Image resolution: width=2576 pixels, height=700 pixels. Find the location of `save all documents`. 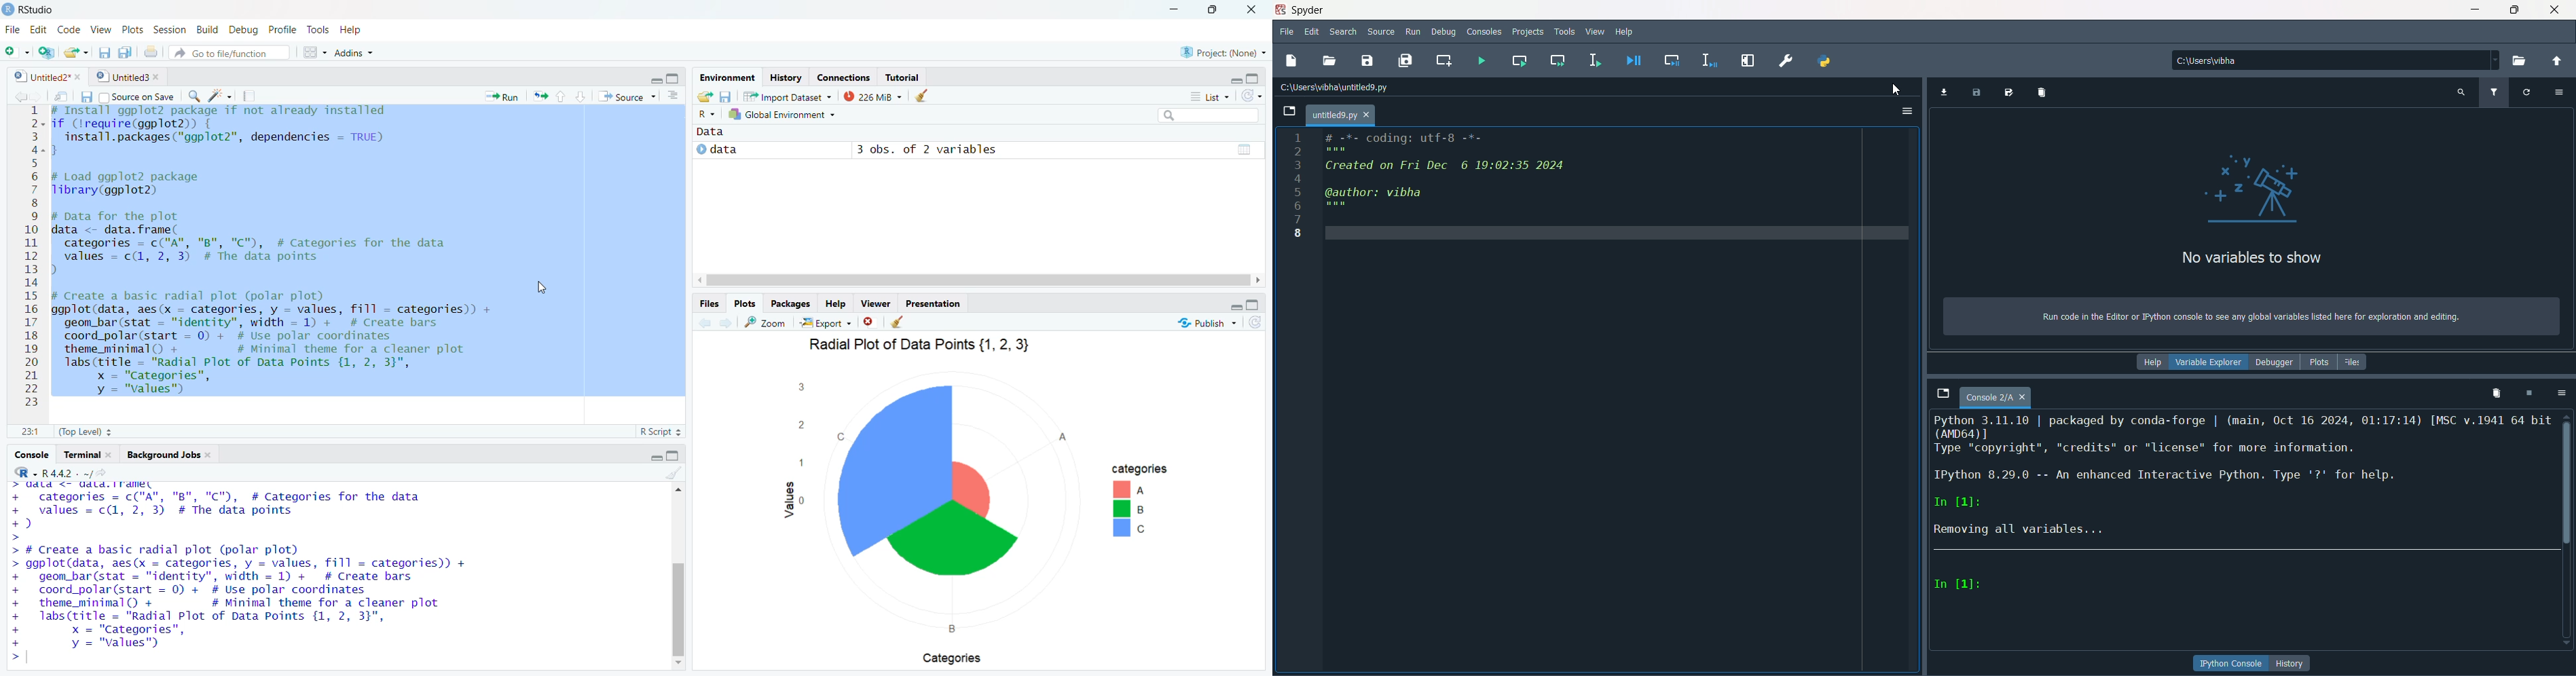

save all documents is located at coordinates (127, 52).